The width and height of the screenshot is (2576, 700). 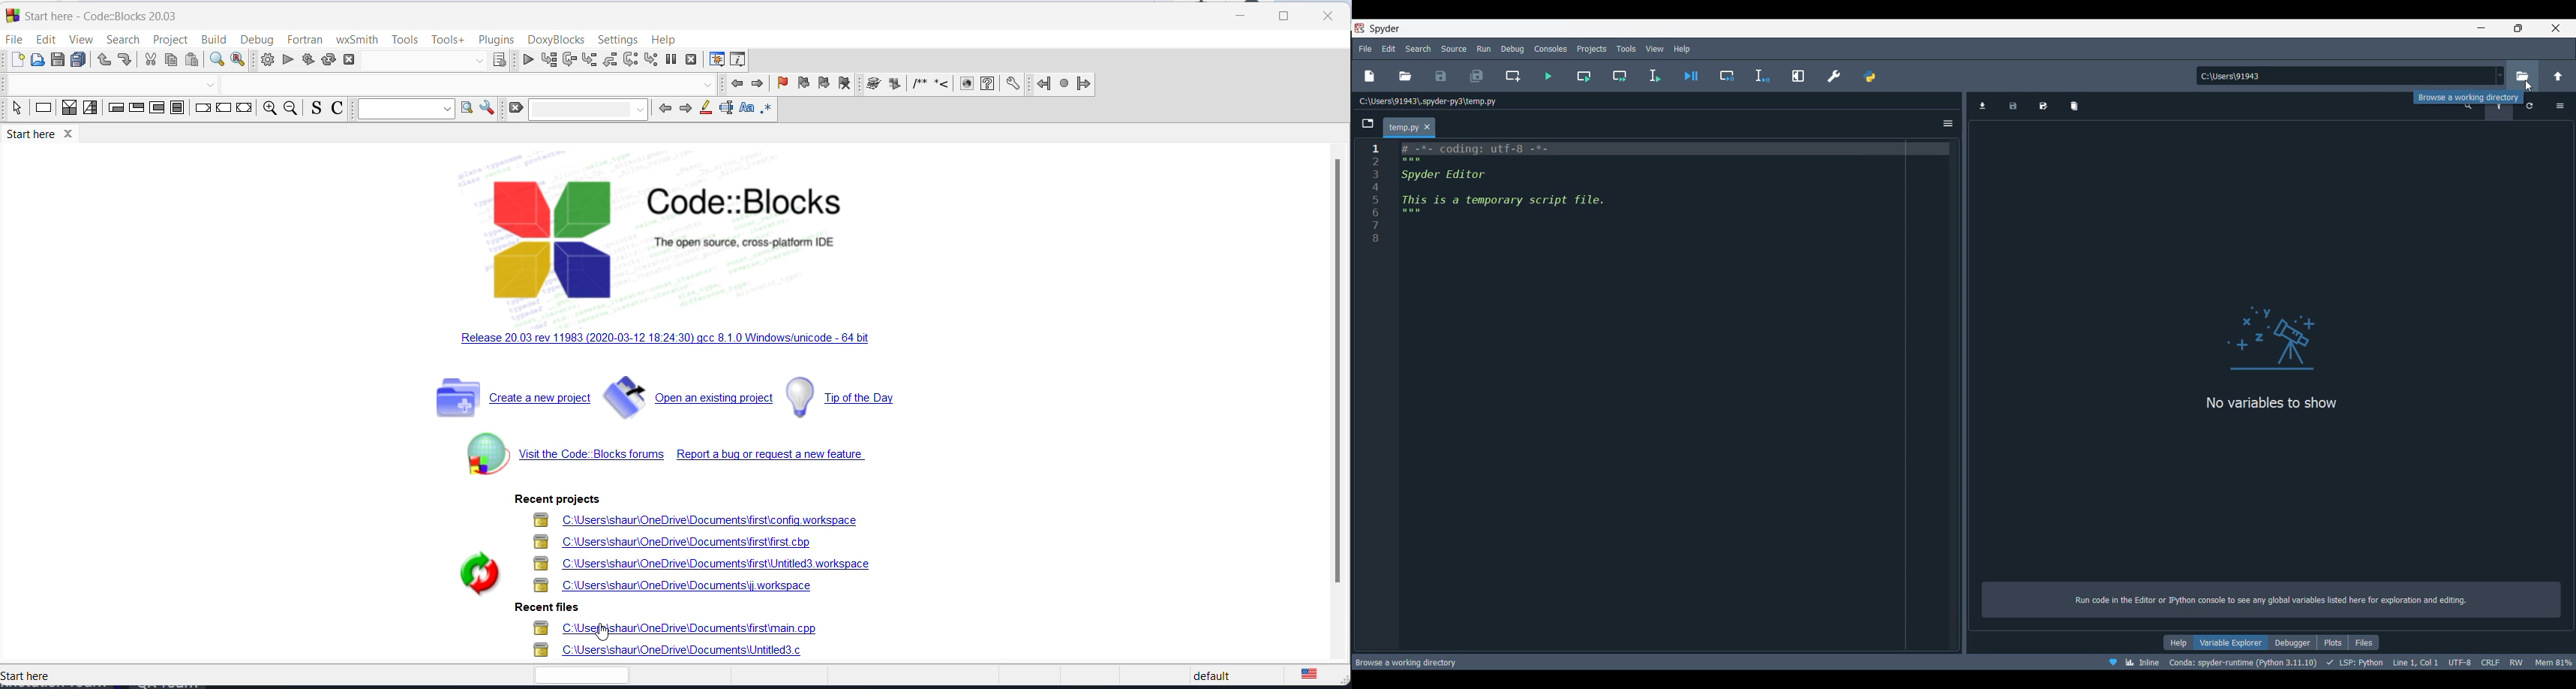 I want to click on Options, so click(x=1948, y=124).